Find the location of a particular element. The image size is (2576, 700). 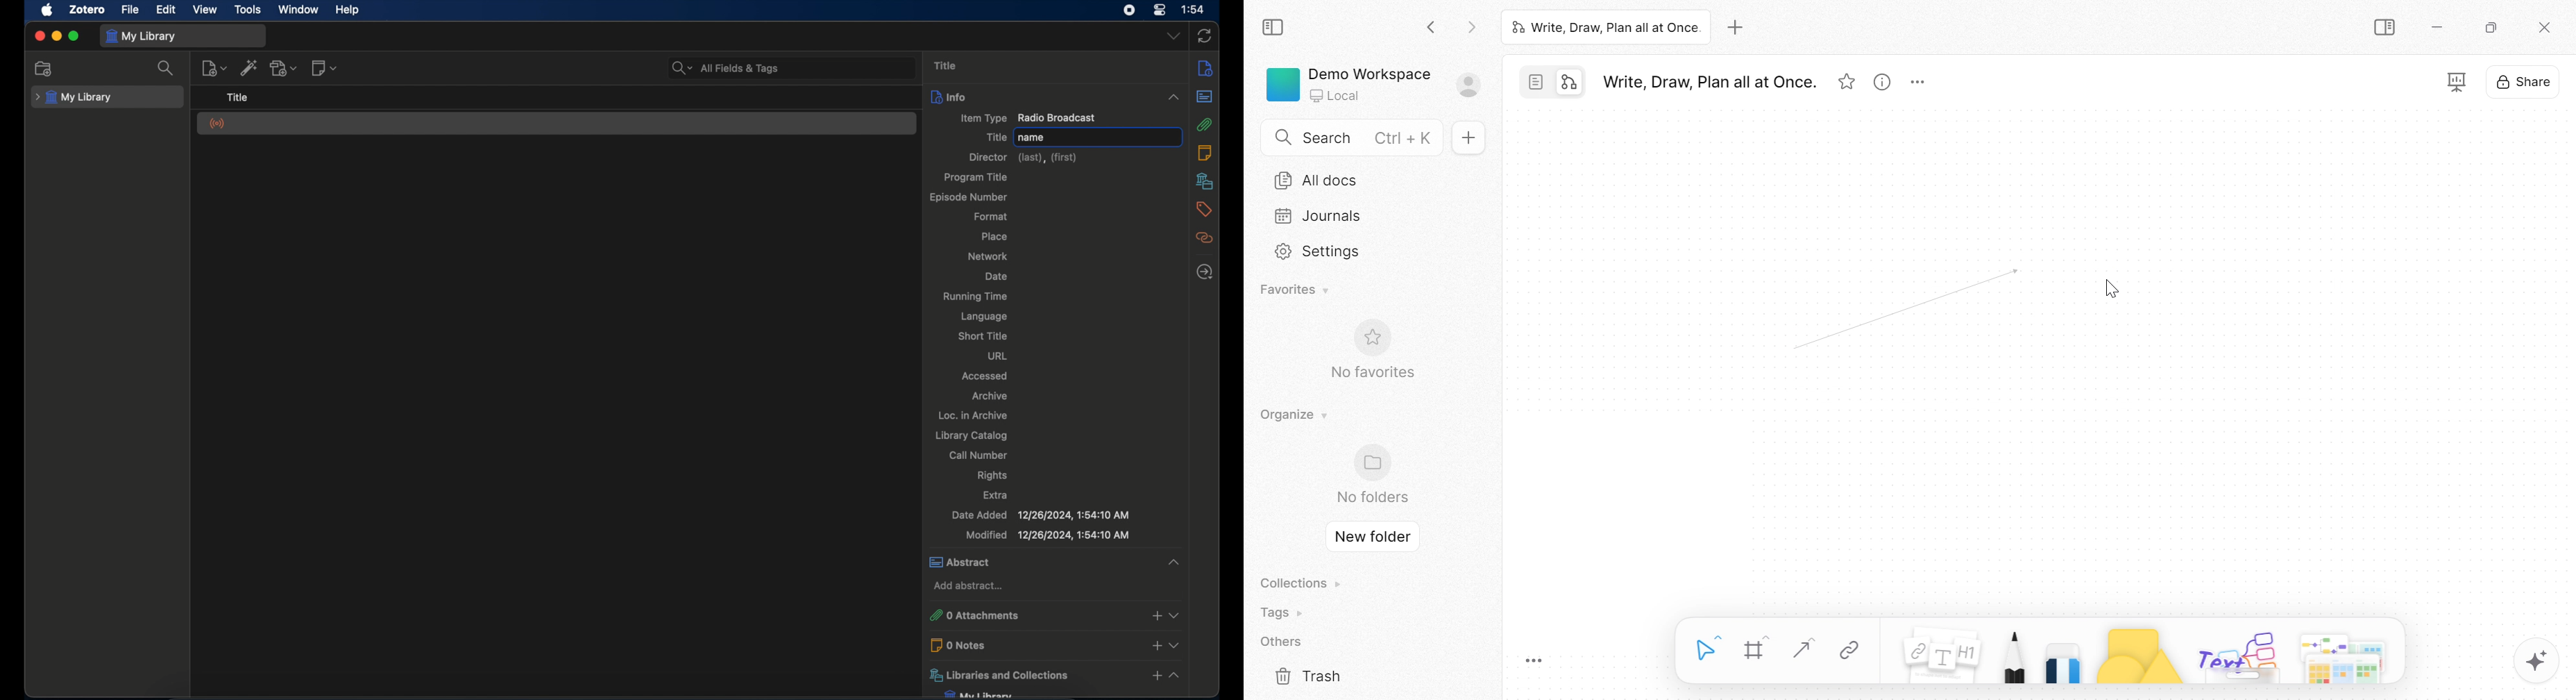

libraries and collections is located at coordinates (1054, 675).